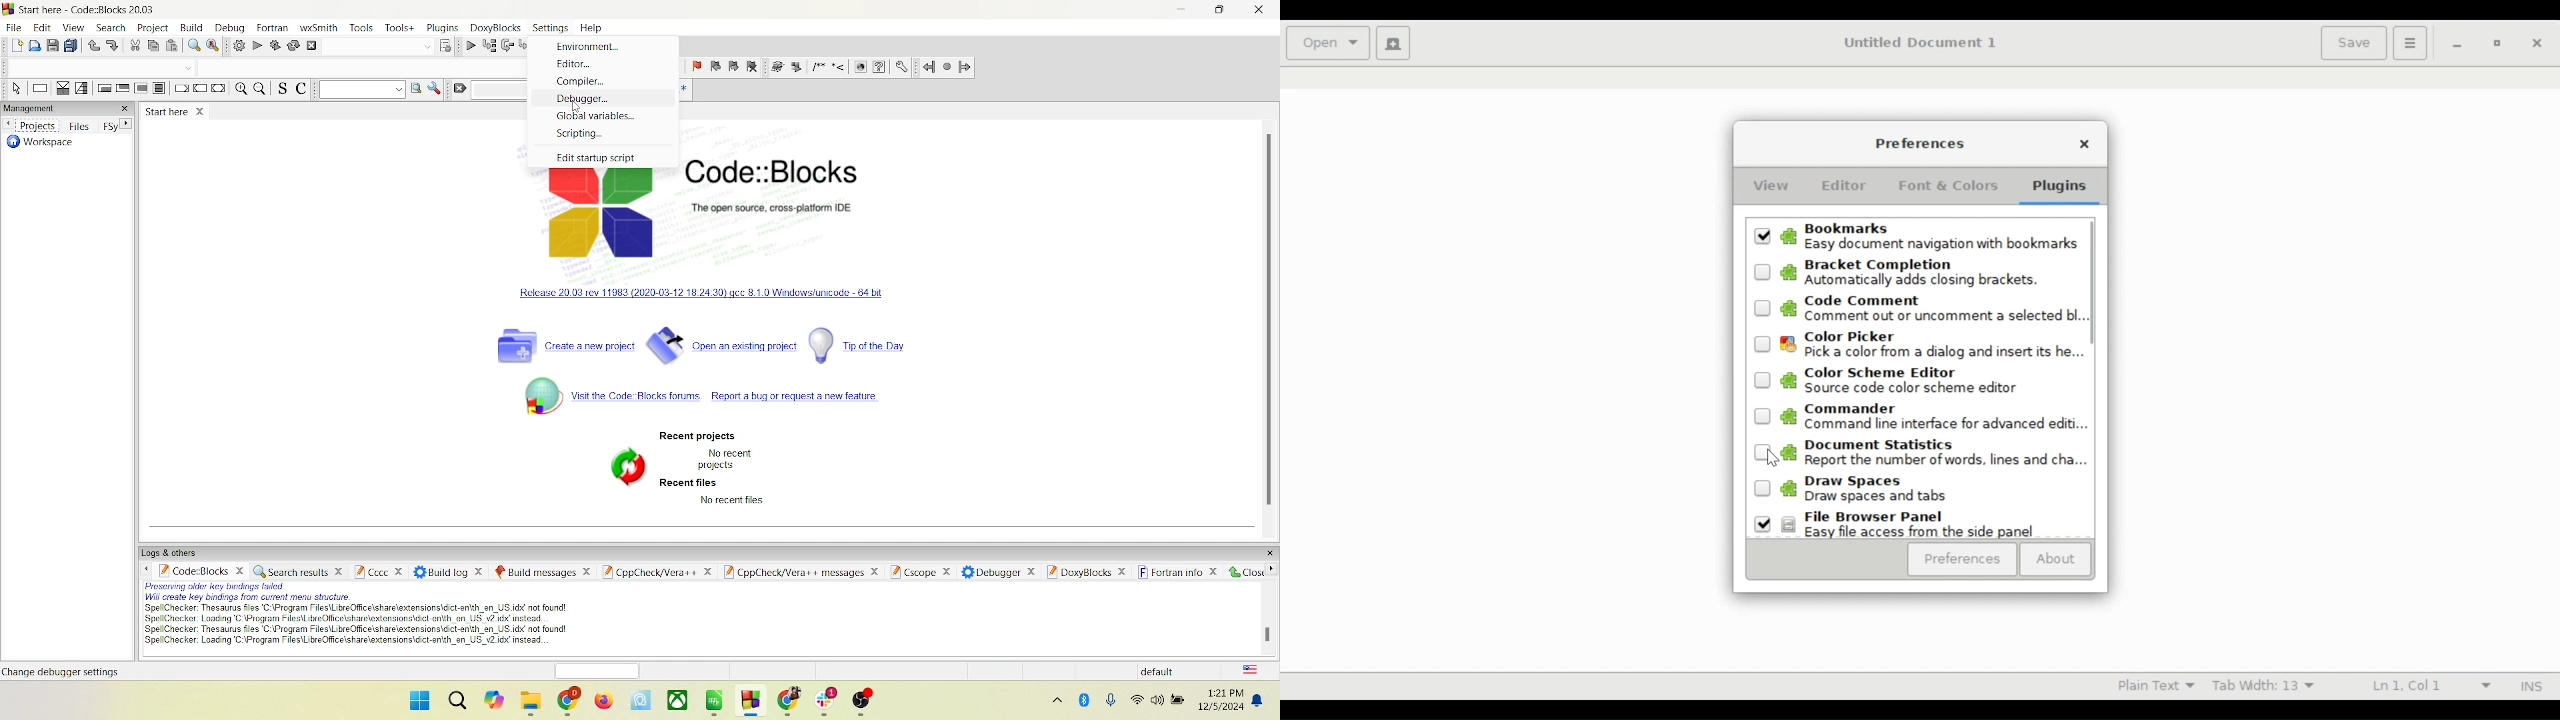 Image resolution: width=2576 pixels, height=728 pixels. I want to click on open, so click(35, 45).